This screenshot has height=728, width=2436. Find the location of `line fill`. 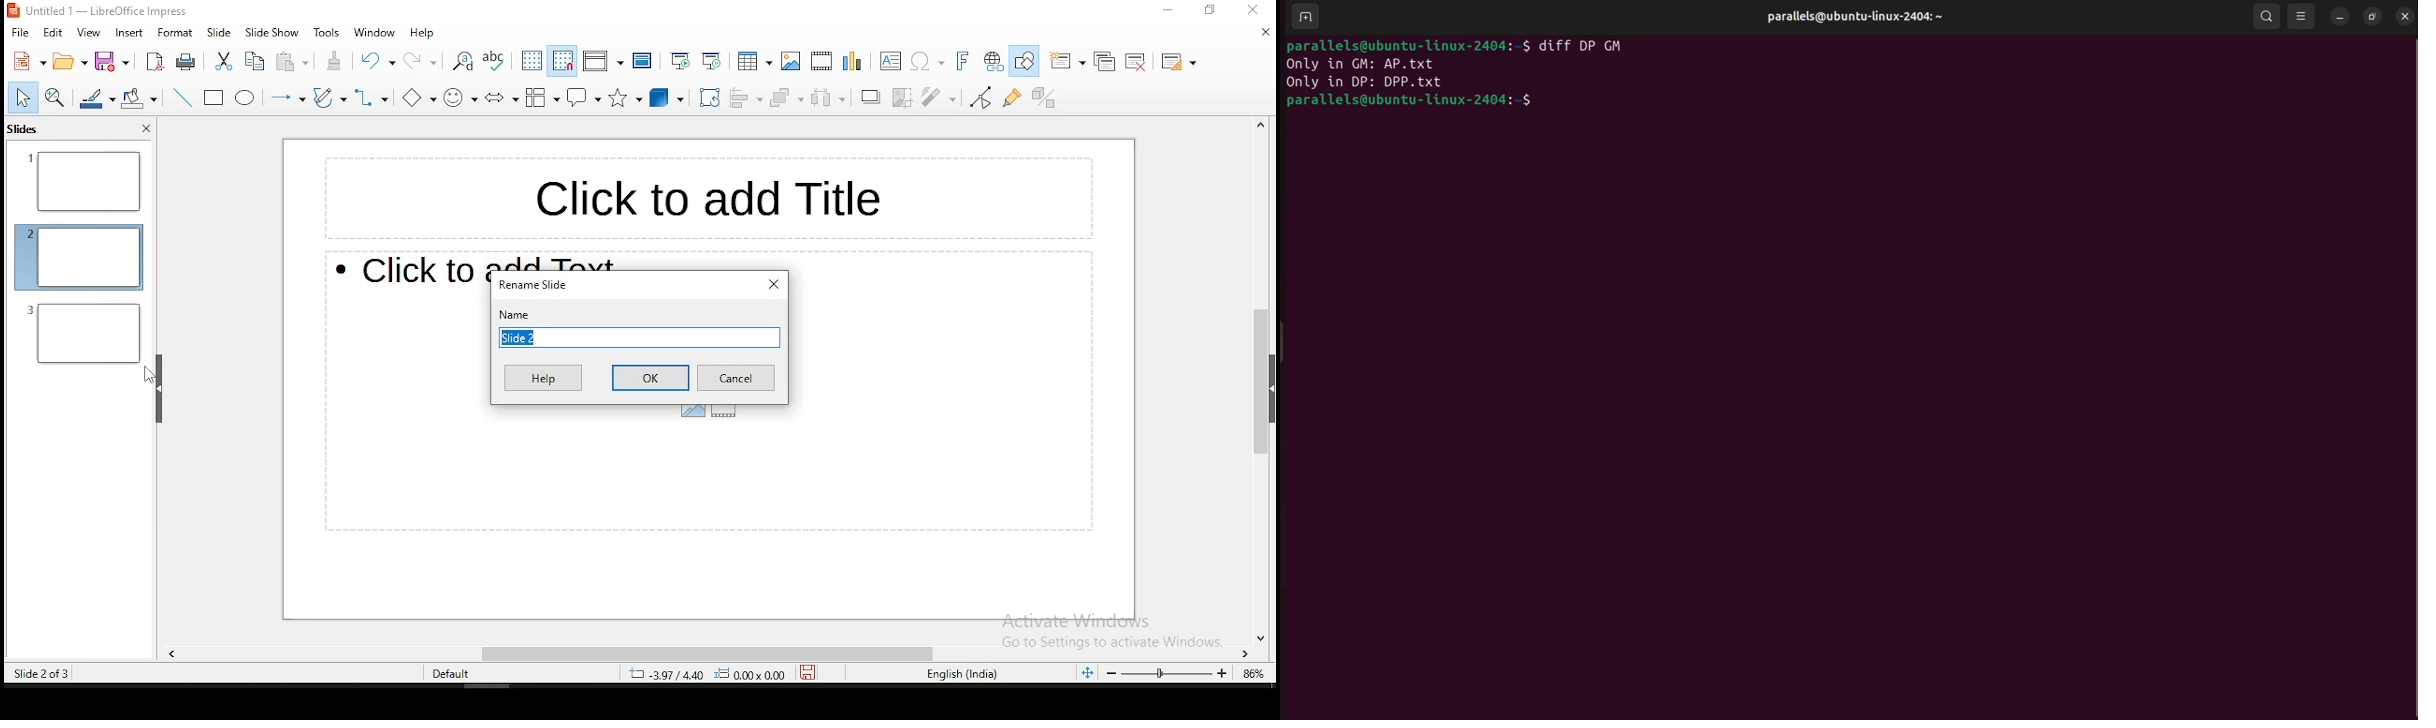

line fill is located at coordinates (95, 98).